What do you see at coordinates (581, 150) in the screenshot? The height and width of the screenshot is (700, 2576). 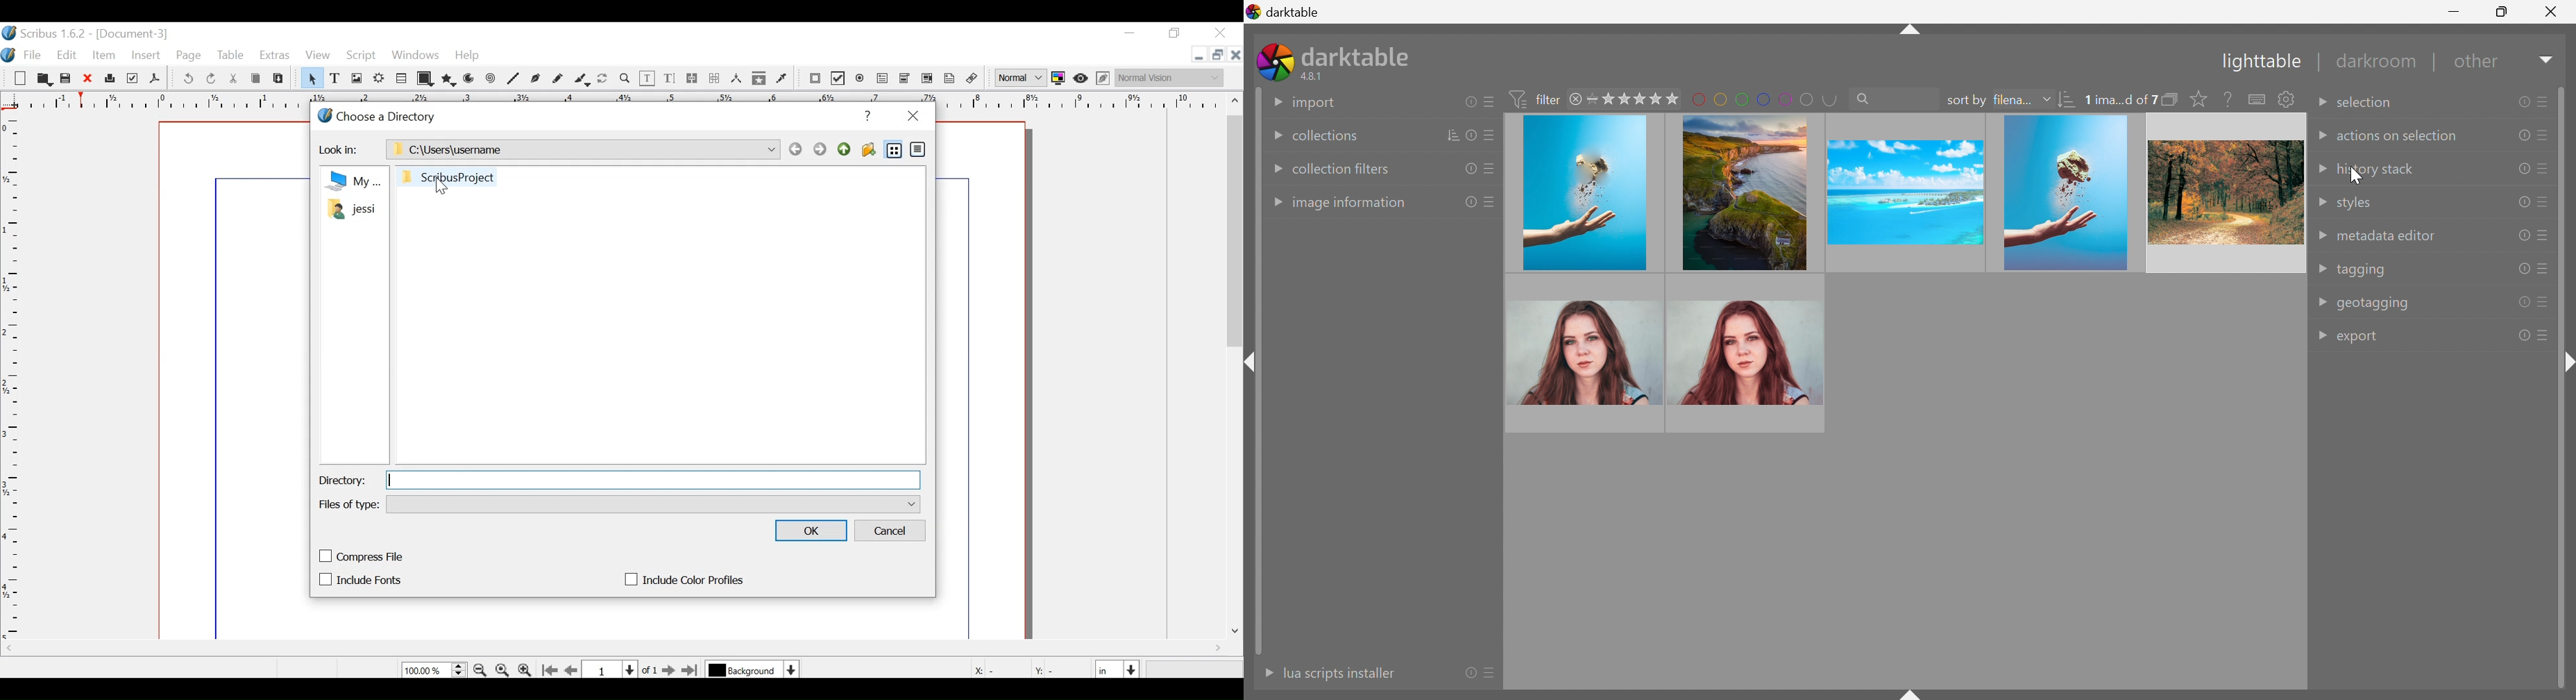 I see `Path` at bounding box center [581, 150].